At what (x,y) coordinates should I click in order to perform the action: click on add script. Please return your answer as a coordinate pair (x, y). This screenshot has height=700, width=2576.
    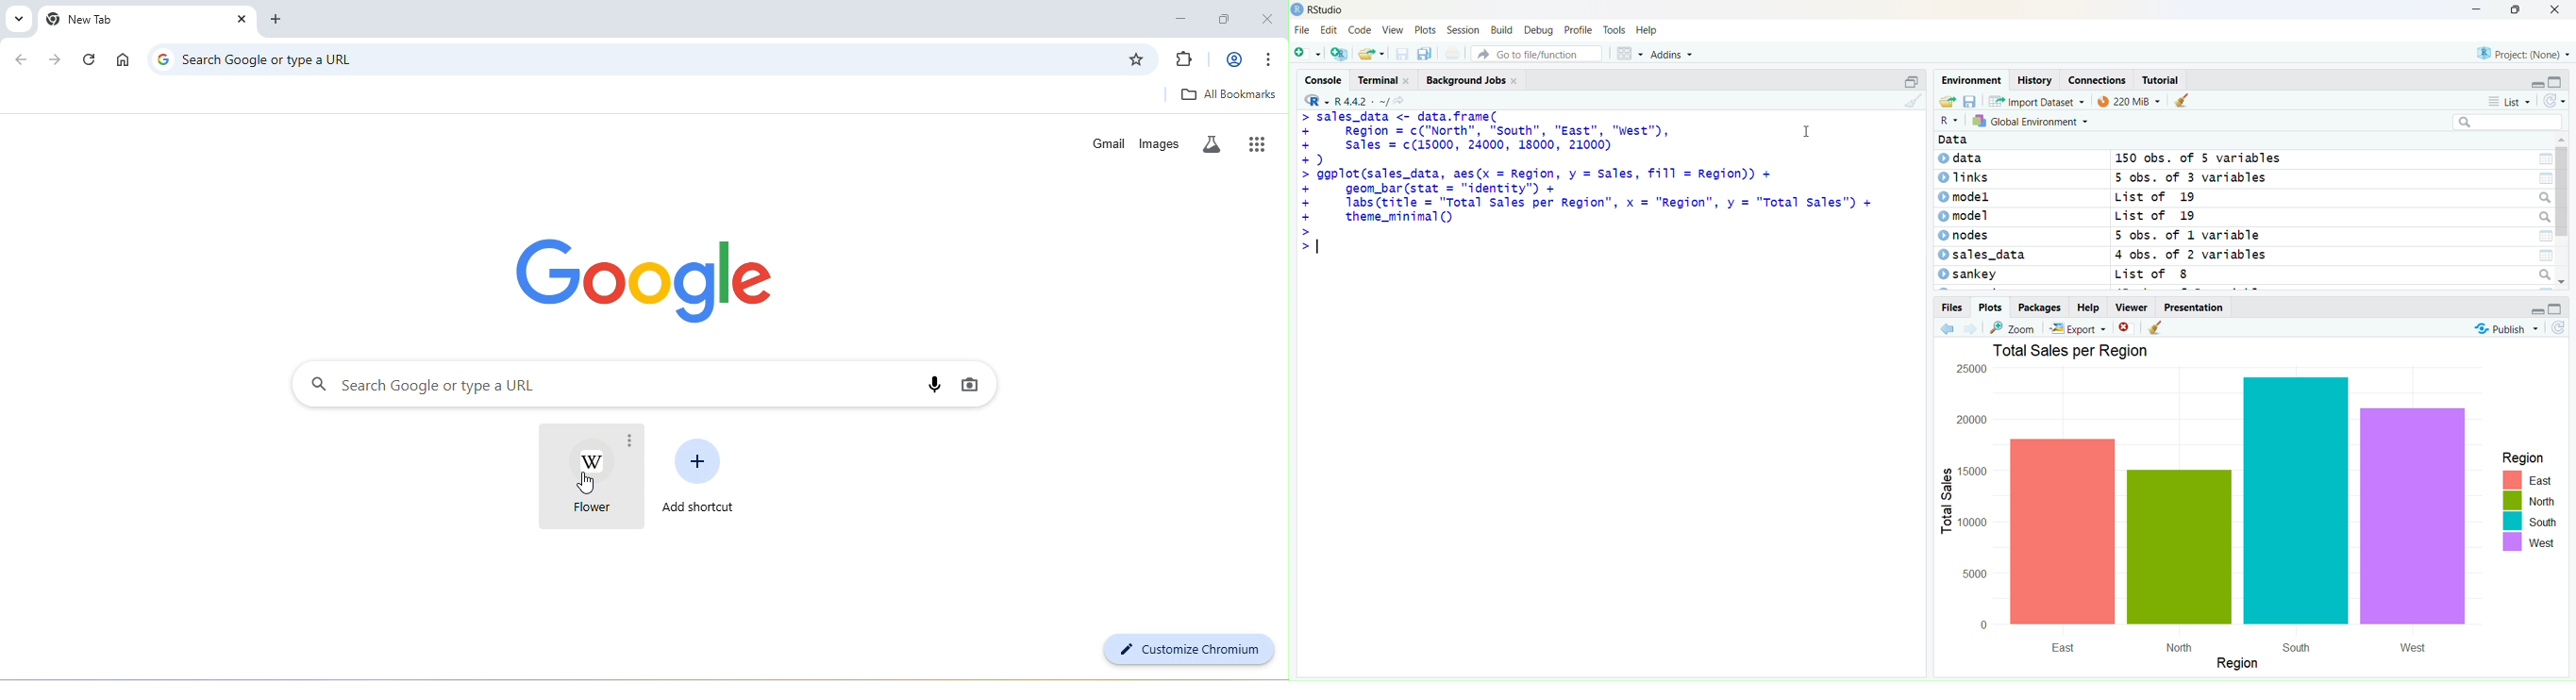
    Looking at the image, I should click on (1306, 54).